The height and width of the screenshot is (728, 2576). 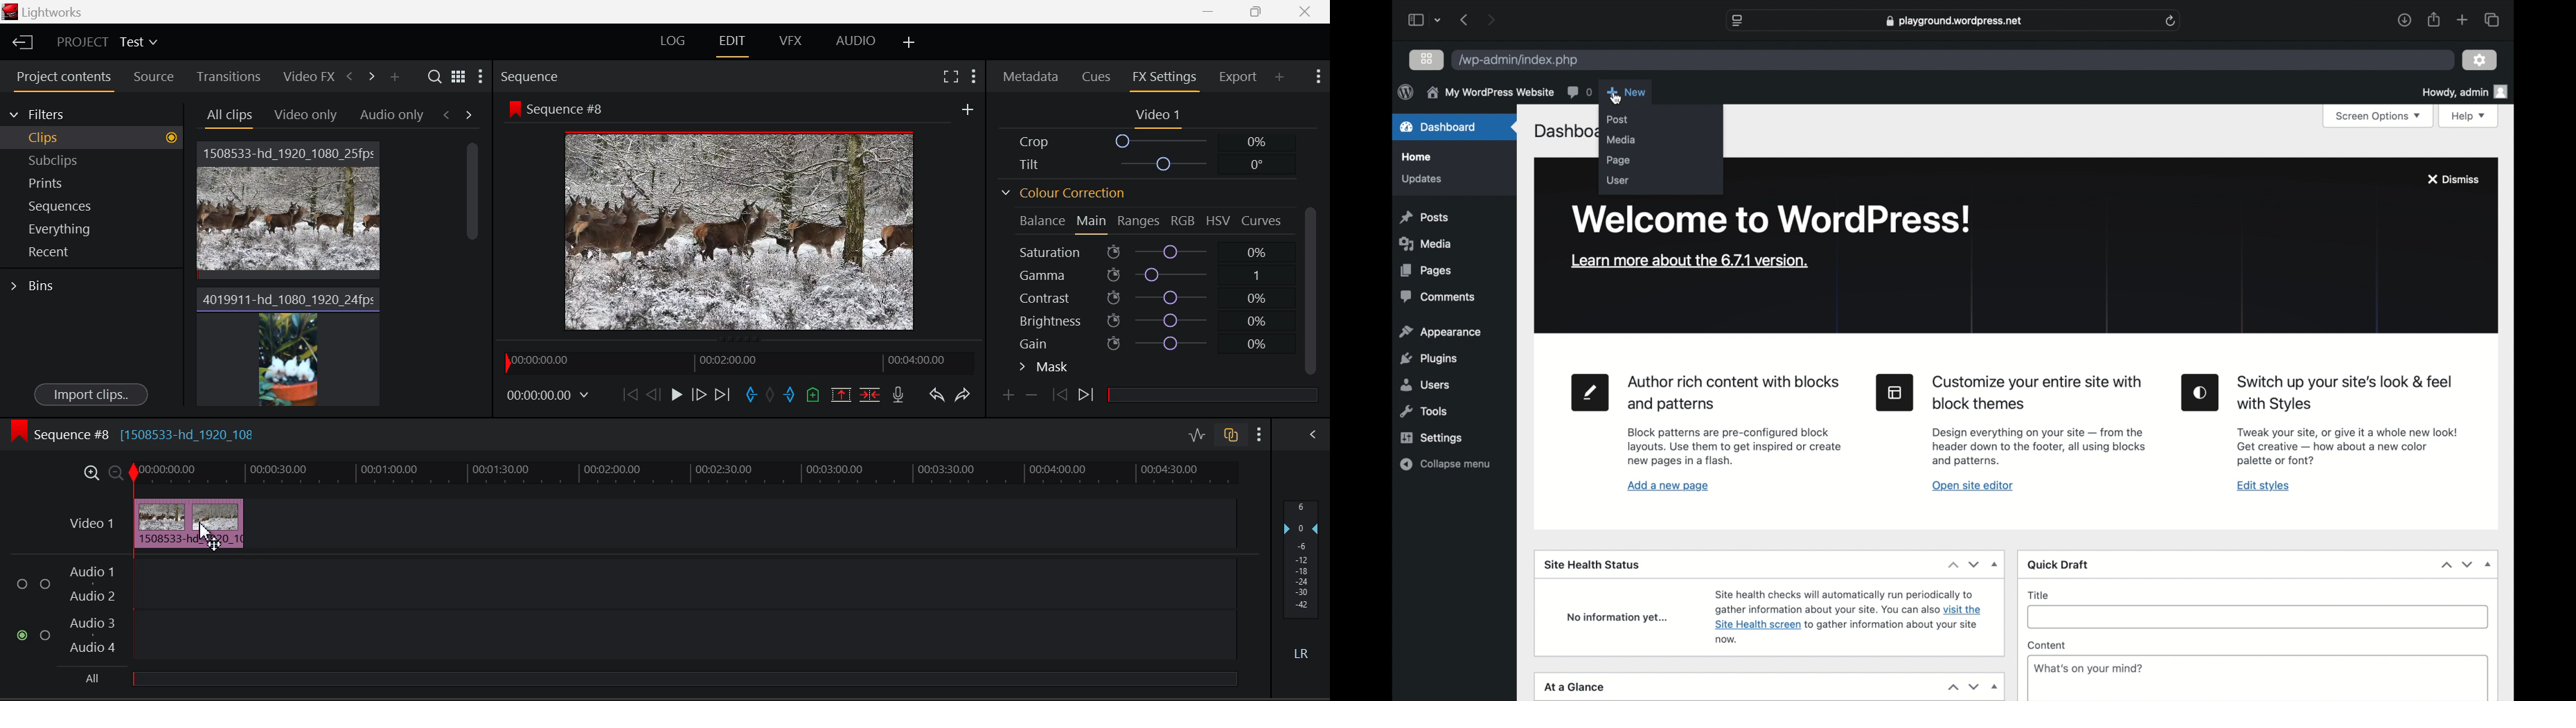 I want to click on Video Clip 1, so click(x=290, y=213).